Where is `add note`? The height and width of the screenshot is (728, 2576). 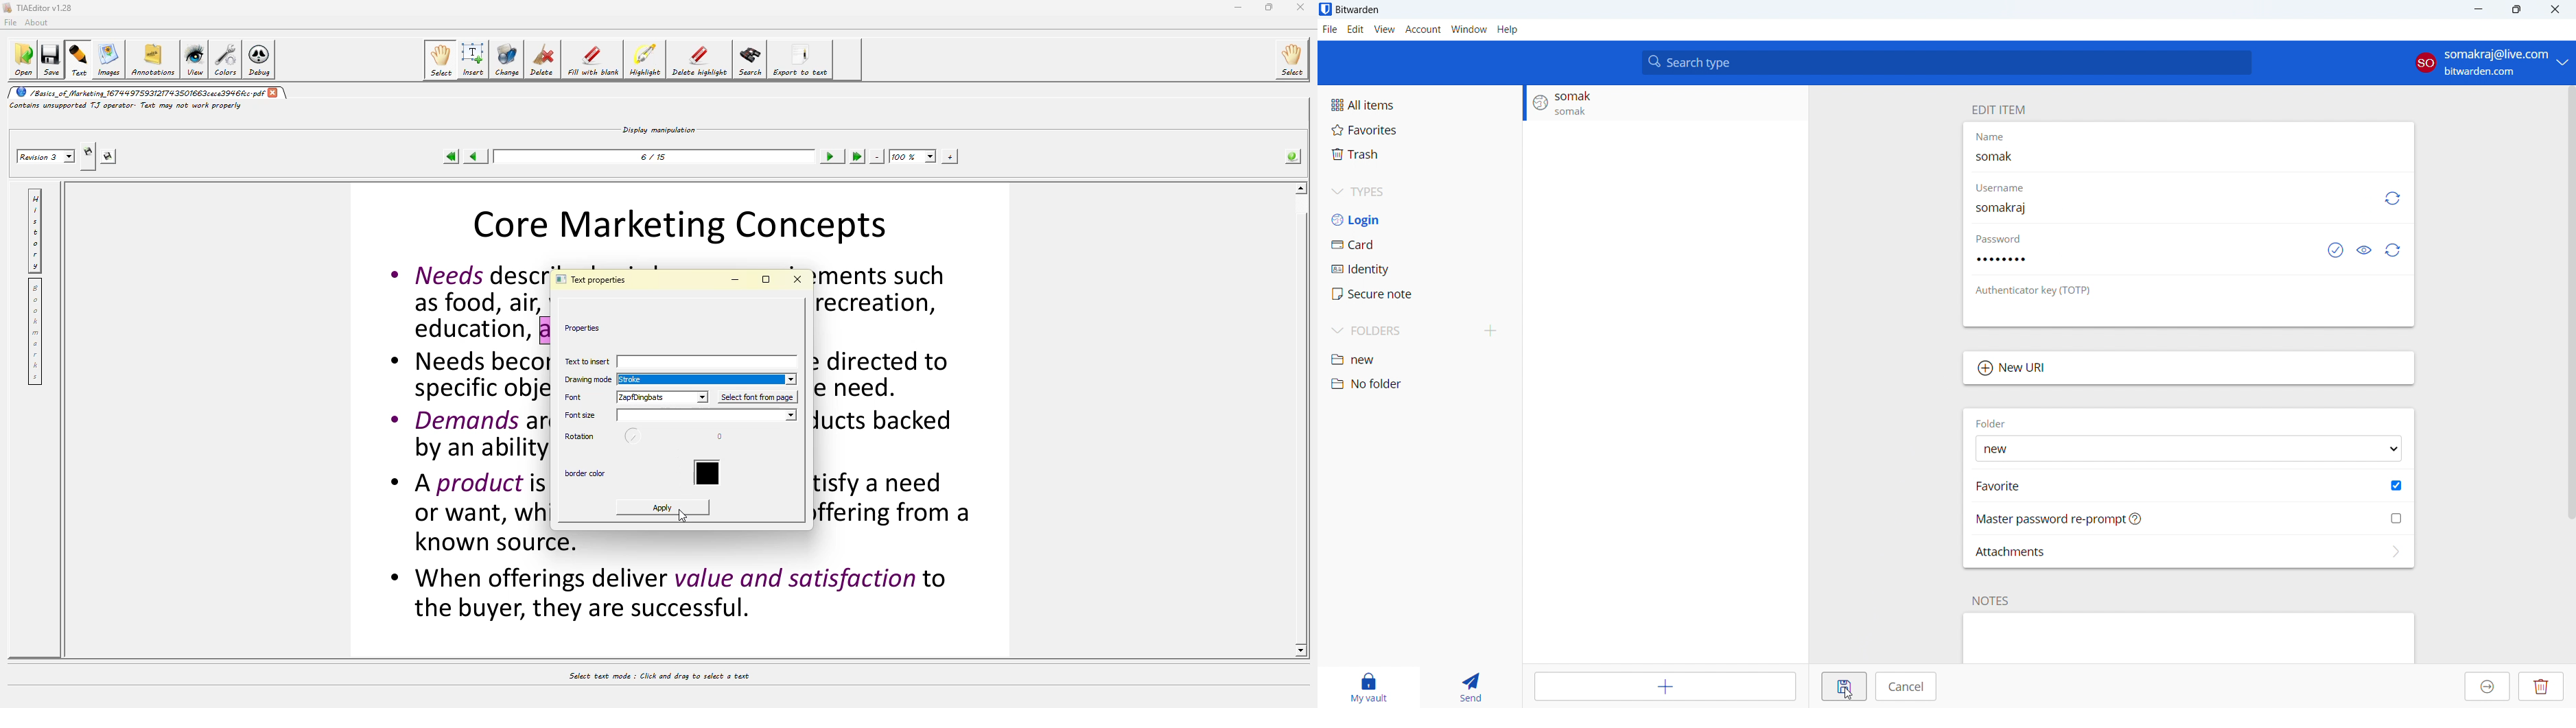 add note is located at coordinates (2188, 639).